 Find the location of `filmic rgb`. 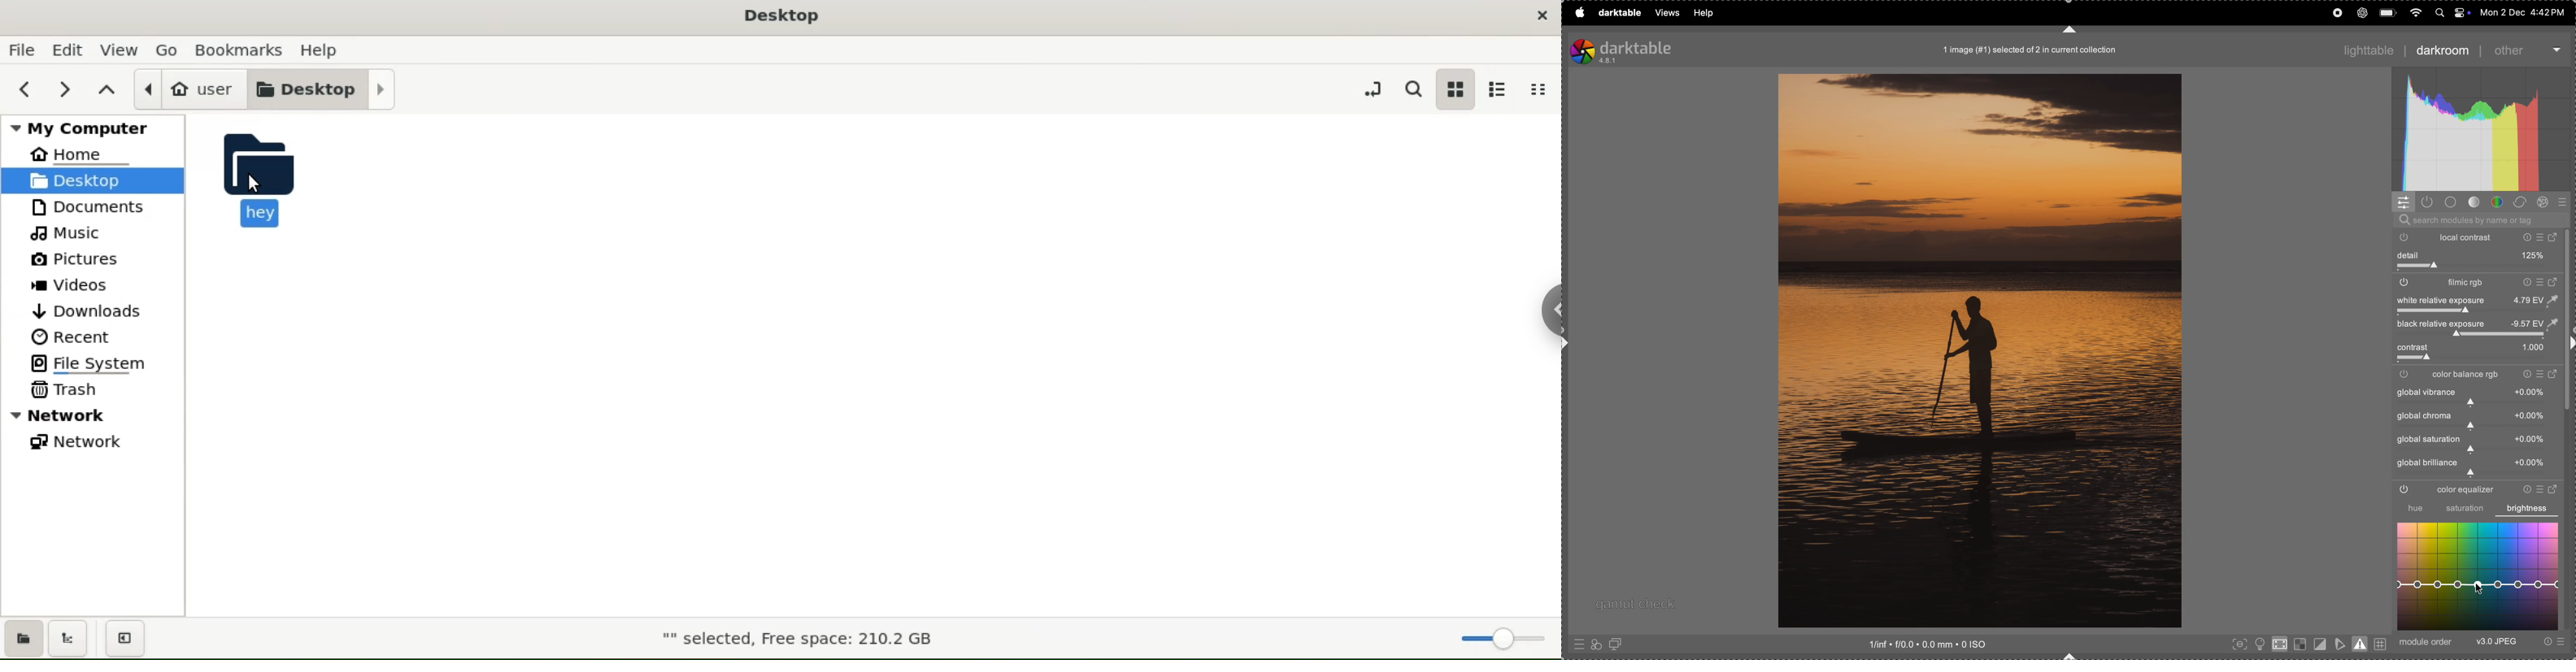

filmic rgb is located at coordinates (2477, 283).